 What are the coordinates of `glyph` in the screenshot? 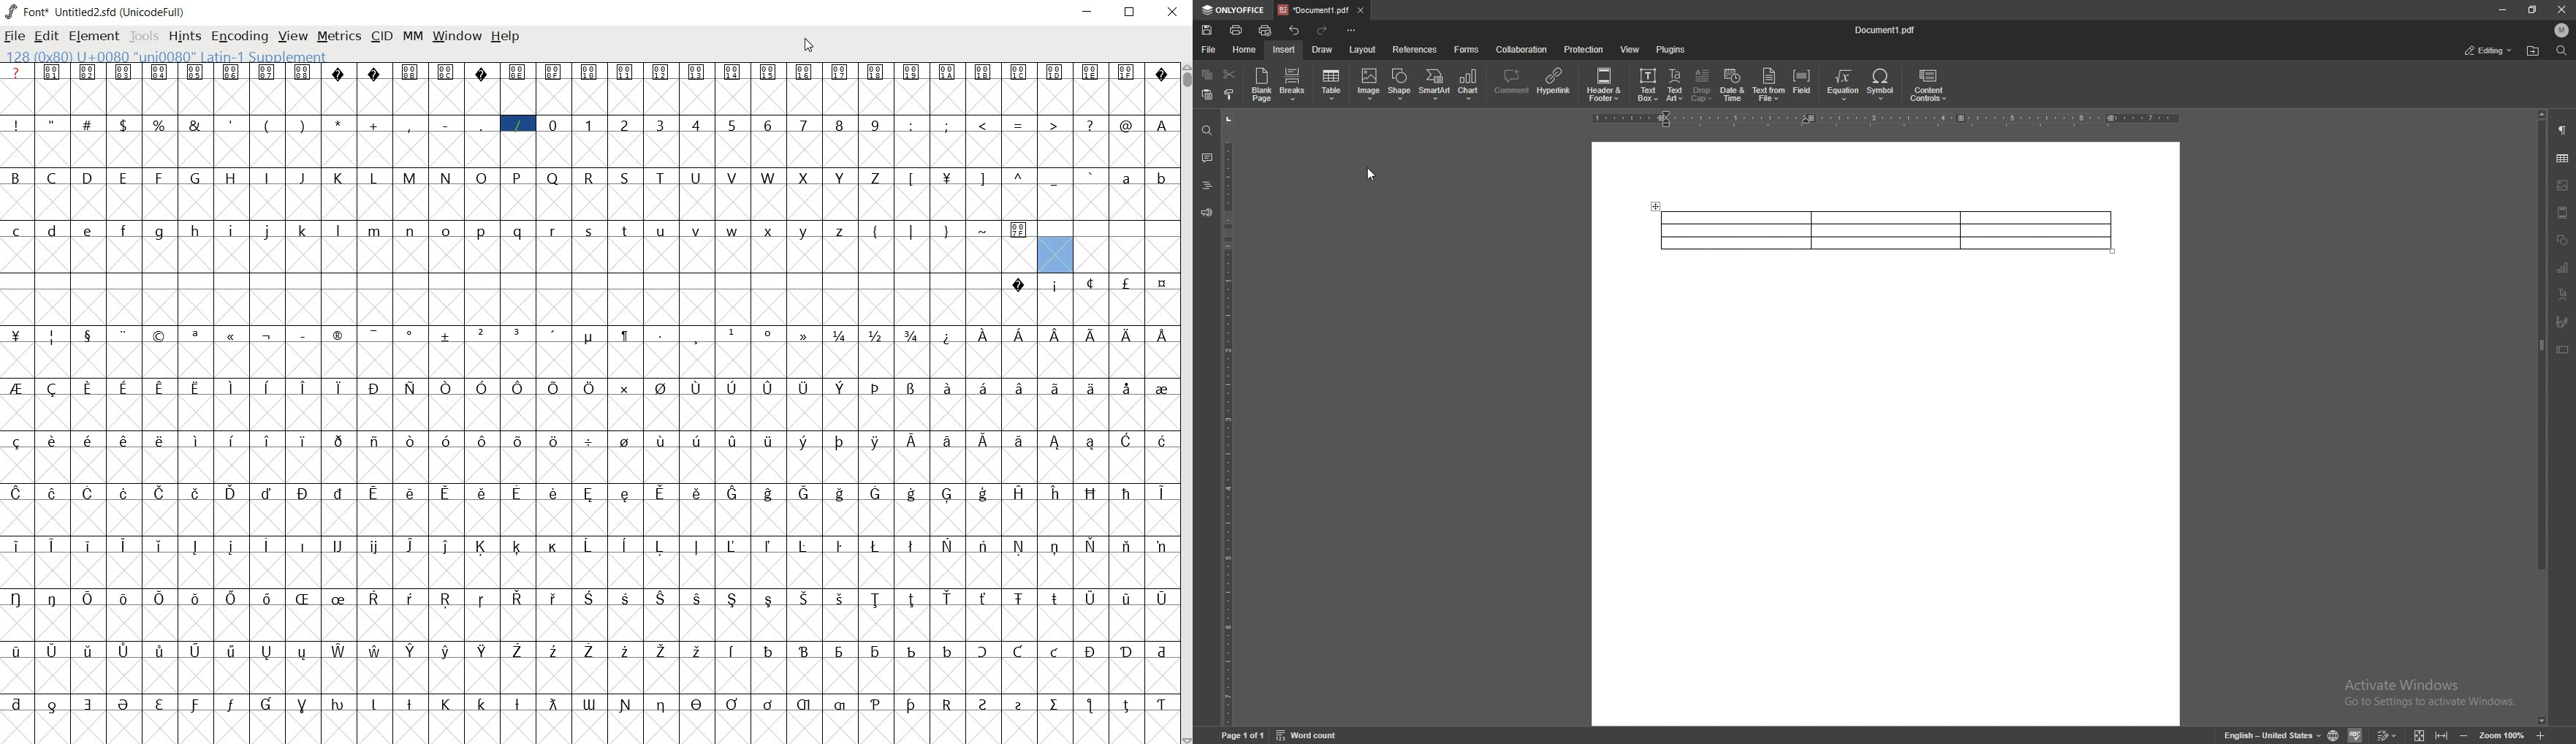 It's located at (123, 546).